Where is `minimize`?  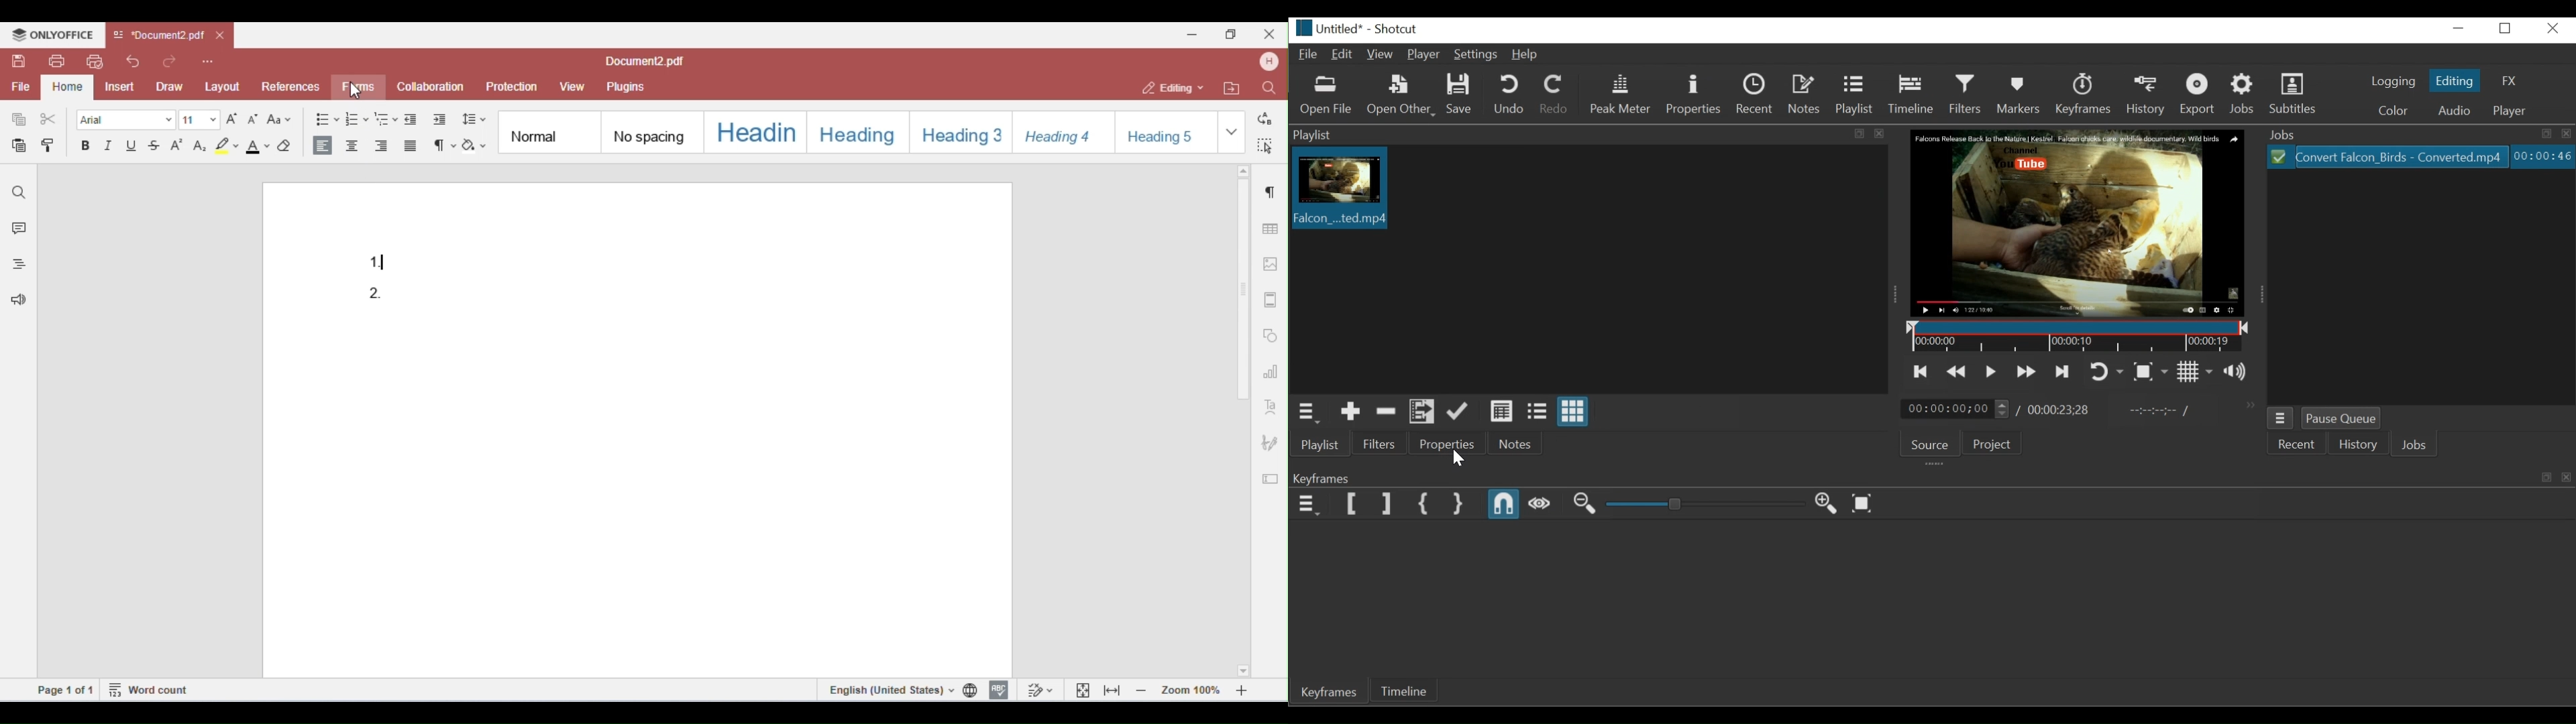 minimize is located at coordinates (2460, 30).